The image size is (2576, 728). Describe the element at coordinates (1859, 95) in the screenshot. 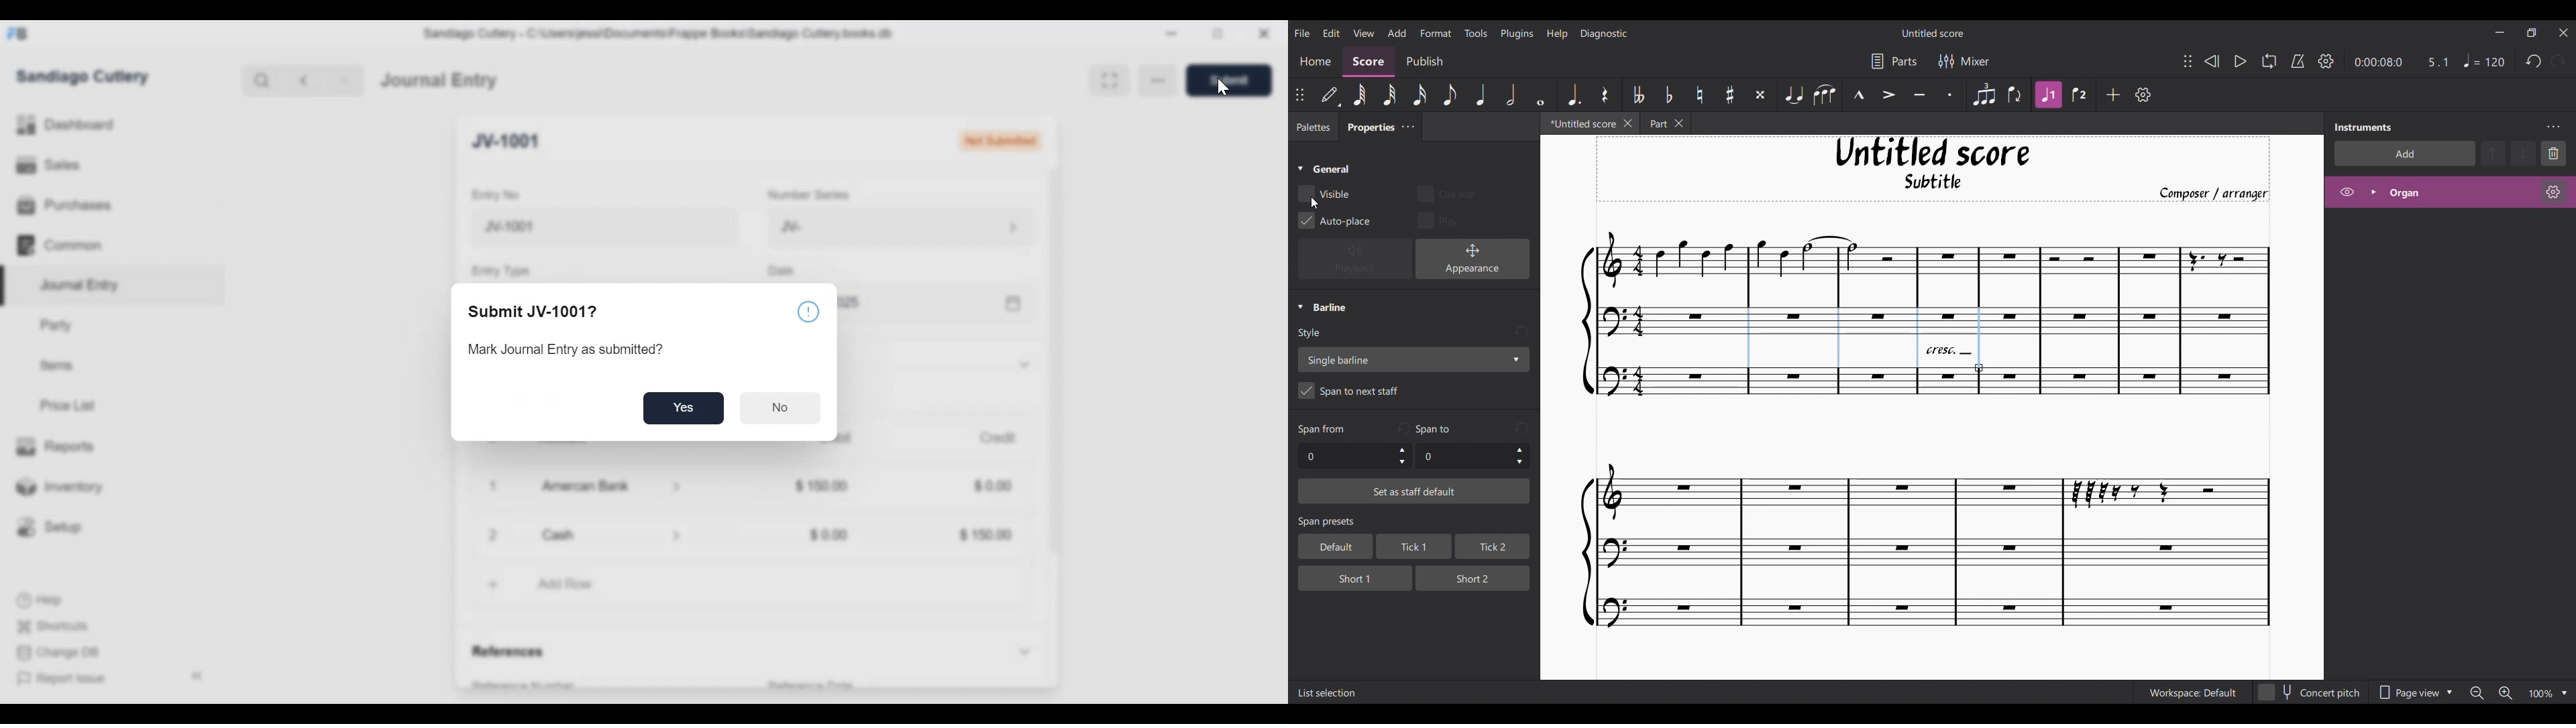

I see `Marcato` at that location.